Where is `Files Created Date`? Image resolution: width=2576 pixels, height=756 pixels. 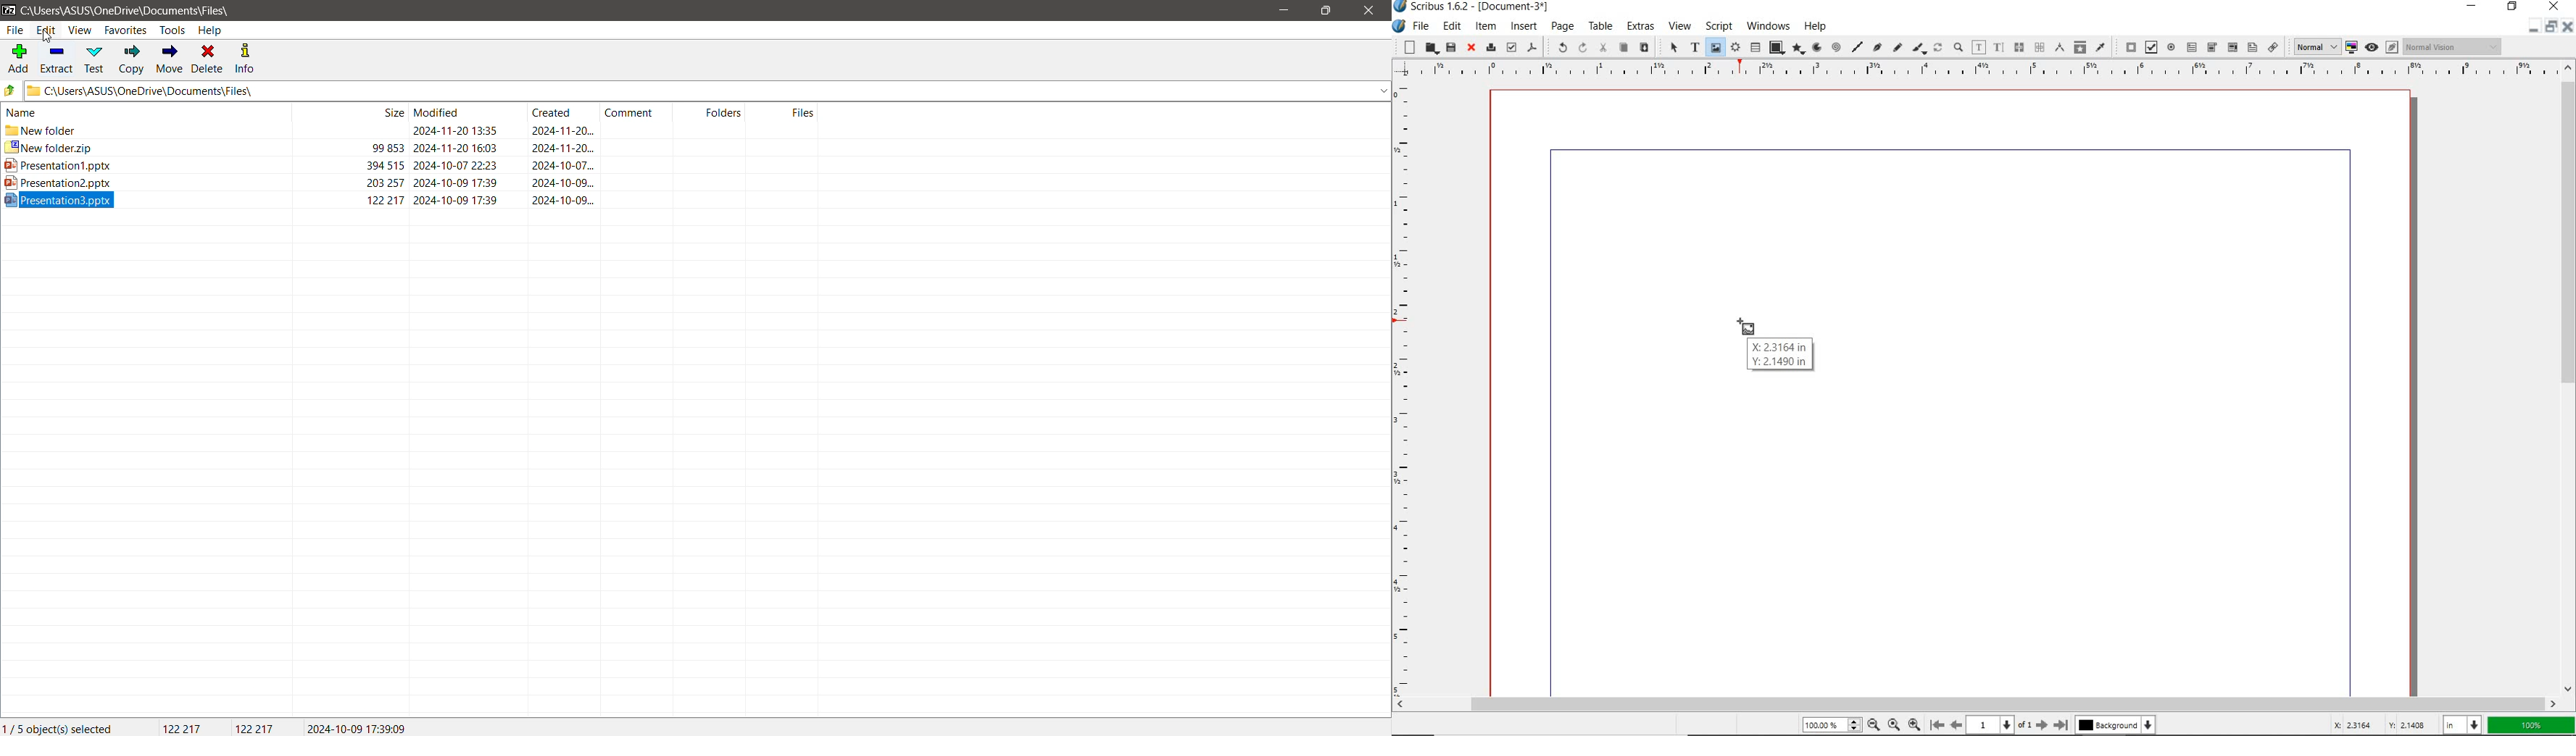
Files Created Date is located at coordinates (565, 112).